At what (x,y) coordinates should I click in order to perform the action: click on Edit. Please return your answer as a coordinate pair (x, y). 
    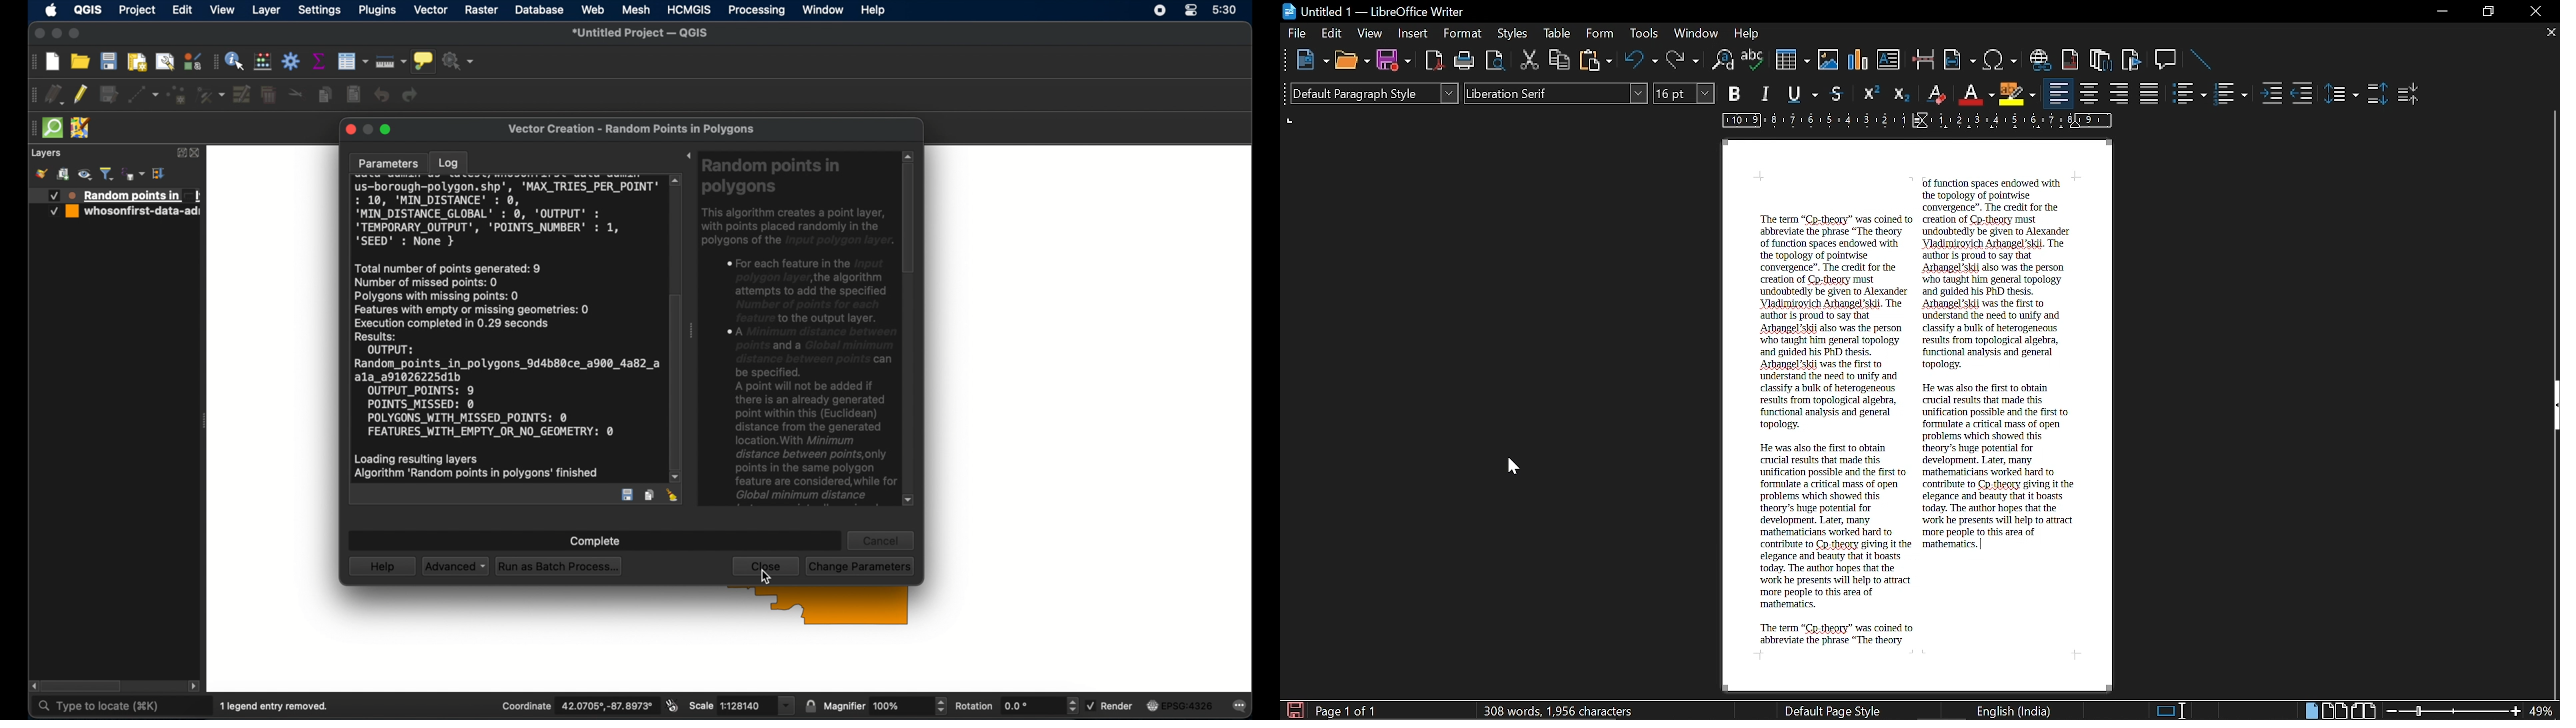
    Looking at the image, I should click on (1332, 33).